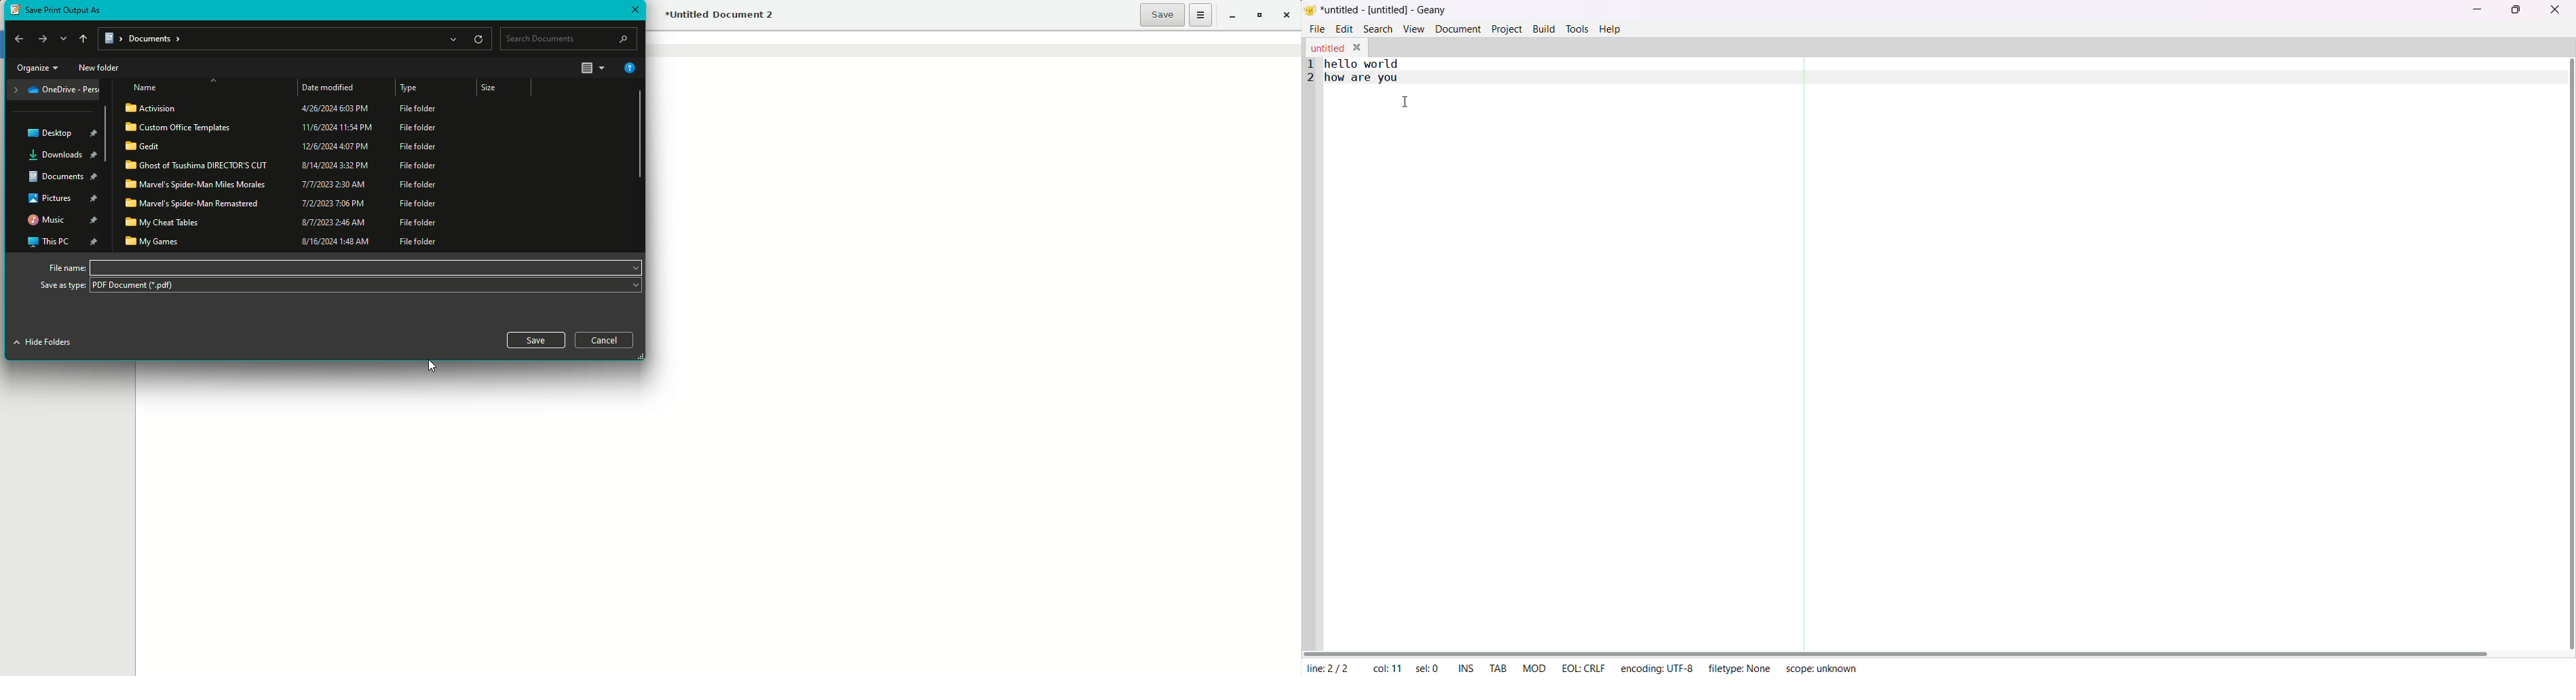  What do you see at coordinates (282, 202) in the screenshot?
I see `Spider-Man Remastered` at bounding box center [282, 202].